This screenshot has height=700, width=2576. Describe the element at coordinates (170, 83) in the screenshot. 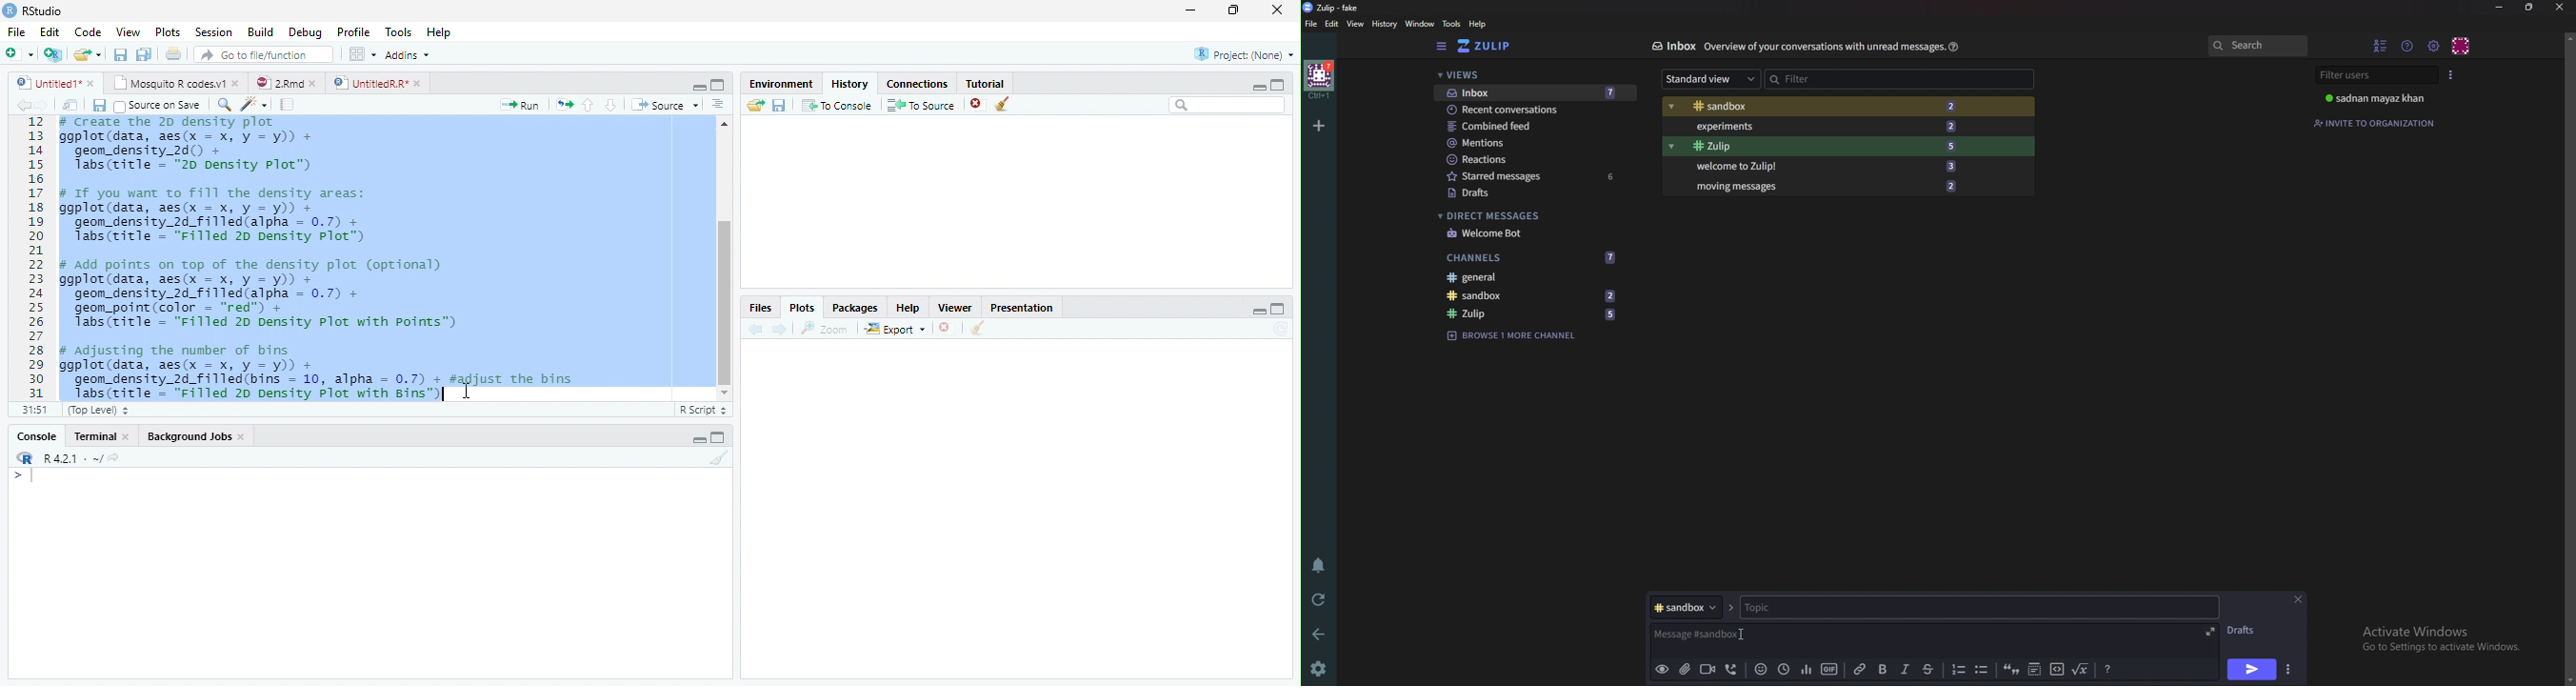

I see `‘Mosquito R codes.v1` at that location.